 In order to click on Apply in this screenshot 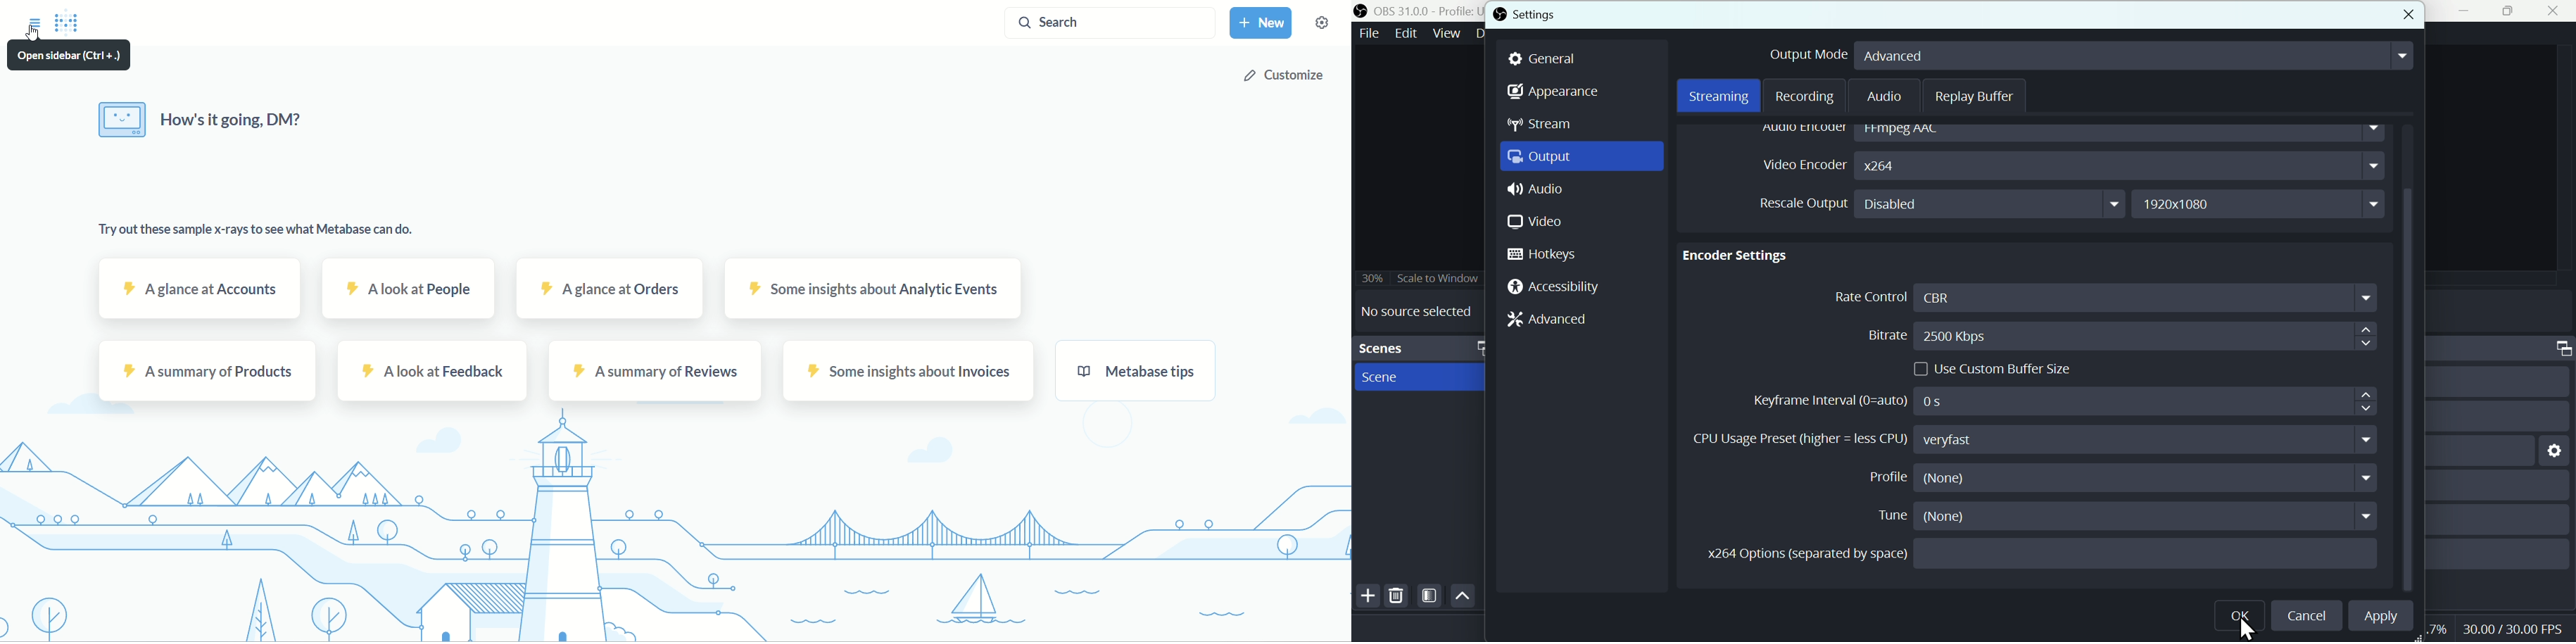, I will do `click(2380, 616)`.